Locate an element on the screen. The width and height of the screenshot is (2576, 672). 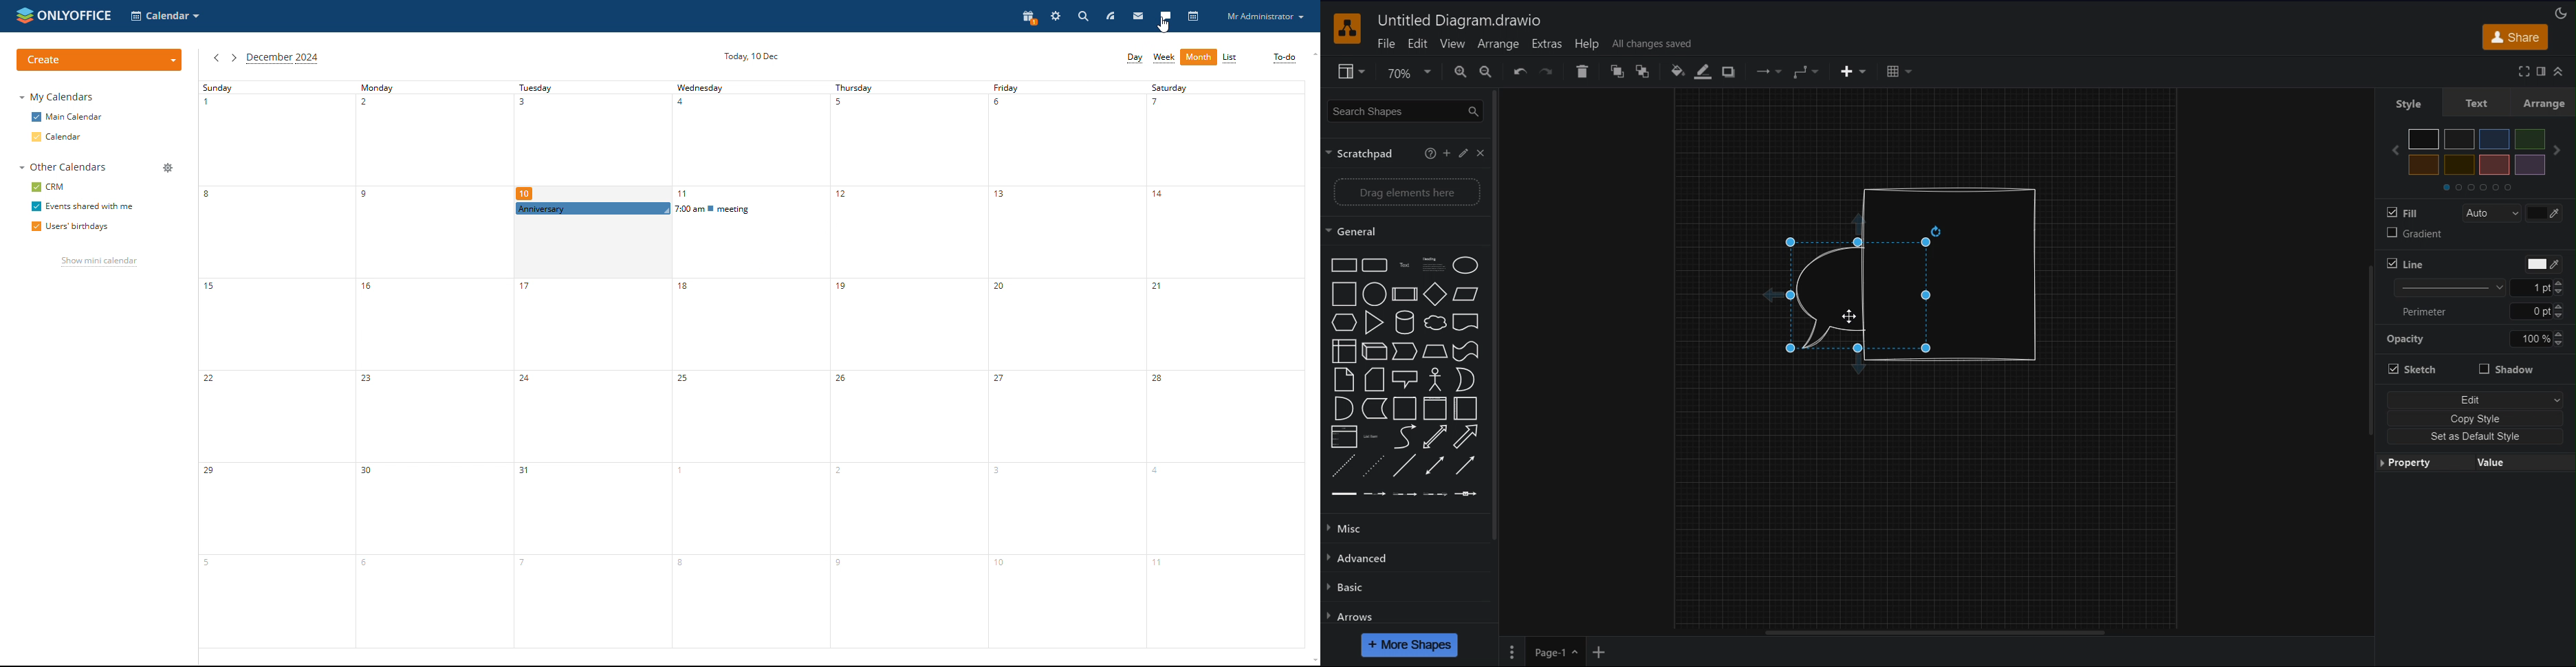
Text is located at coordinates (2482, 102).